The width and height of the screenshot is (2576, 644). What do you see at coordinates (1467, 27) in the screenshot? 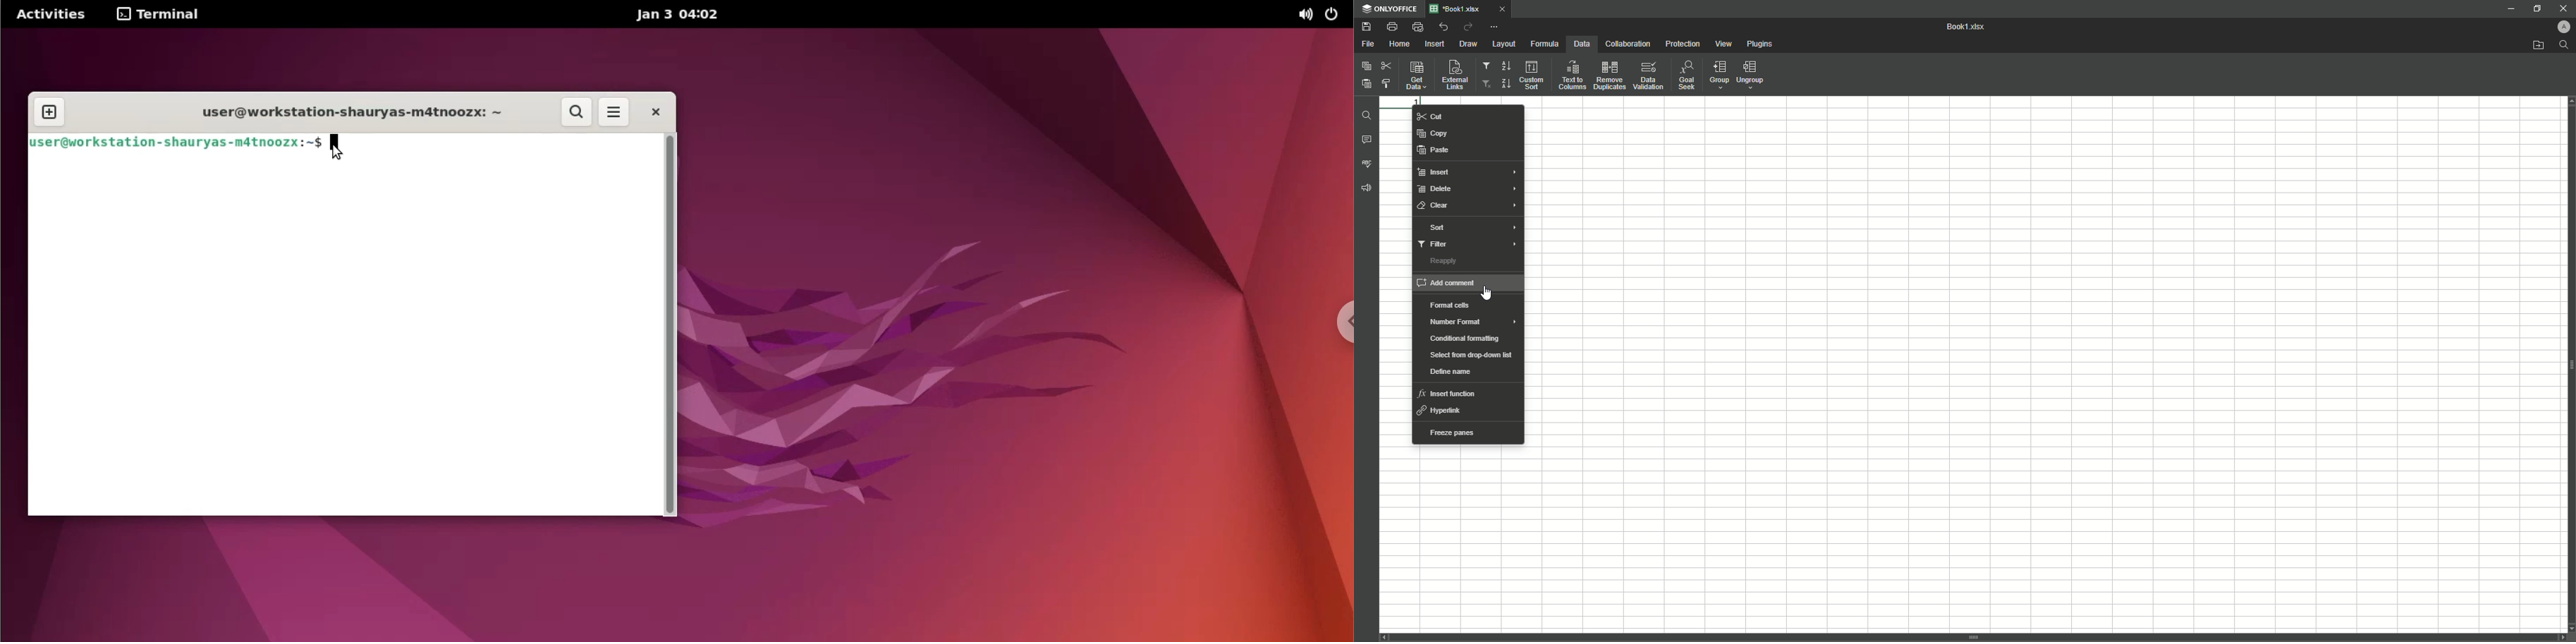
I see `Redo` at bounding box center [1467, 27].